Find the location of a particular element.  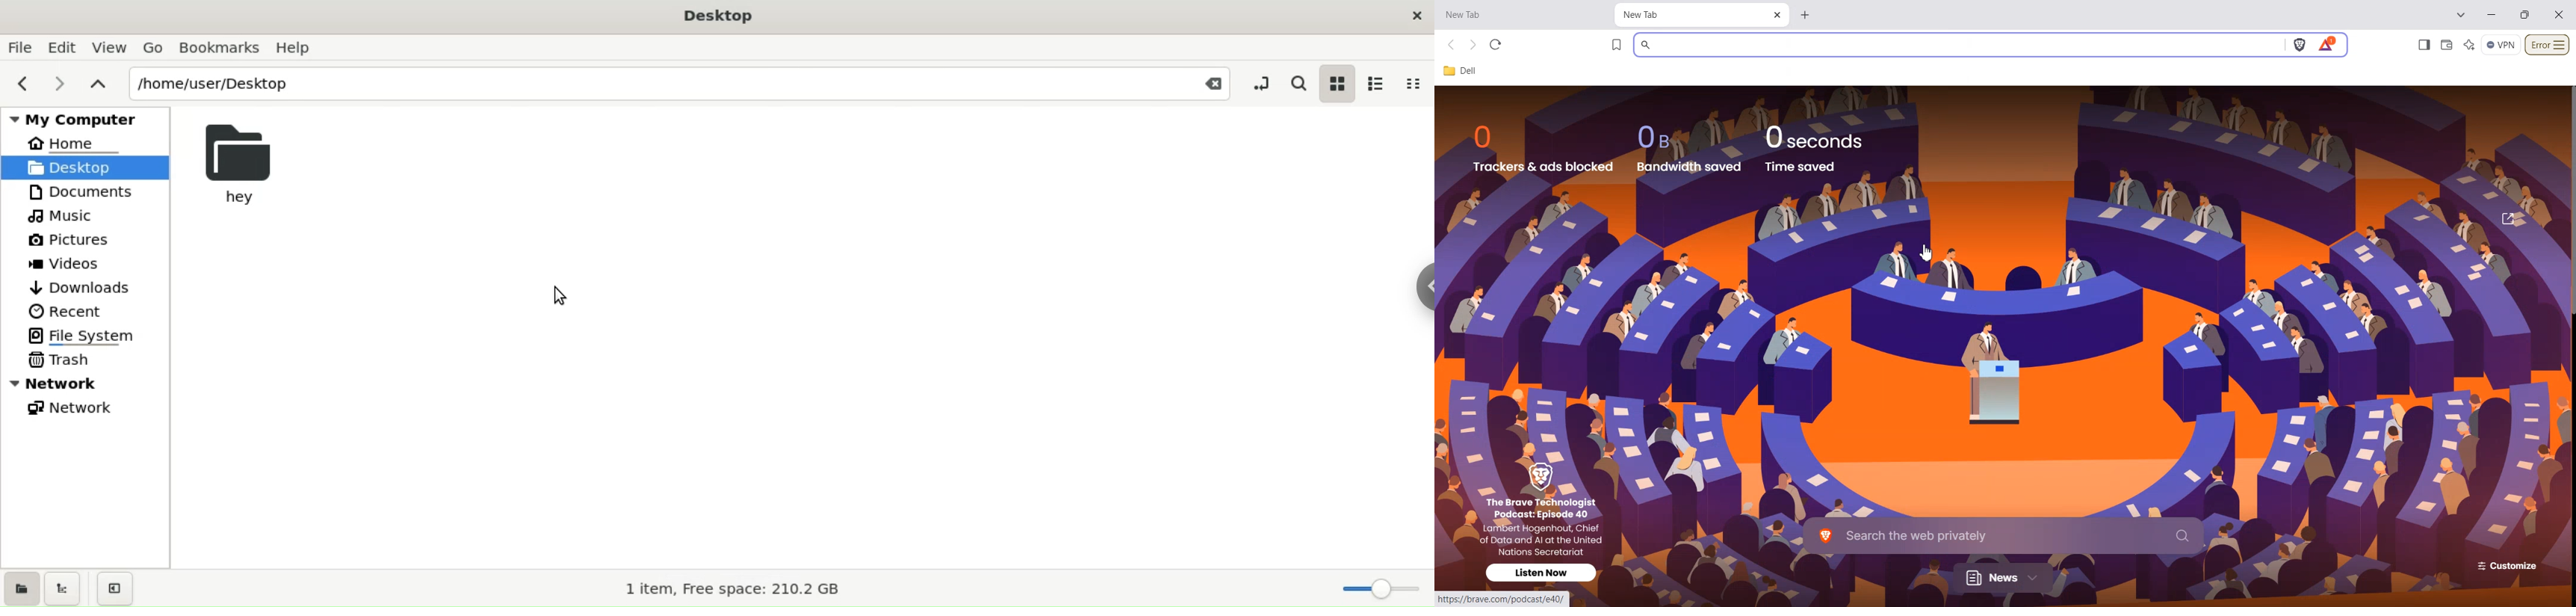

Search tabs is located at coordinates (2462, 15).